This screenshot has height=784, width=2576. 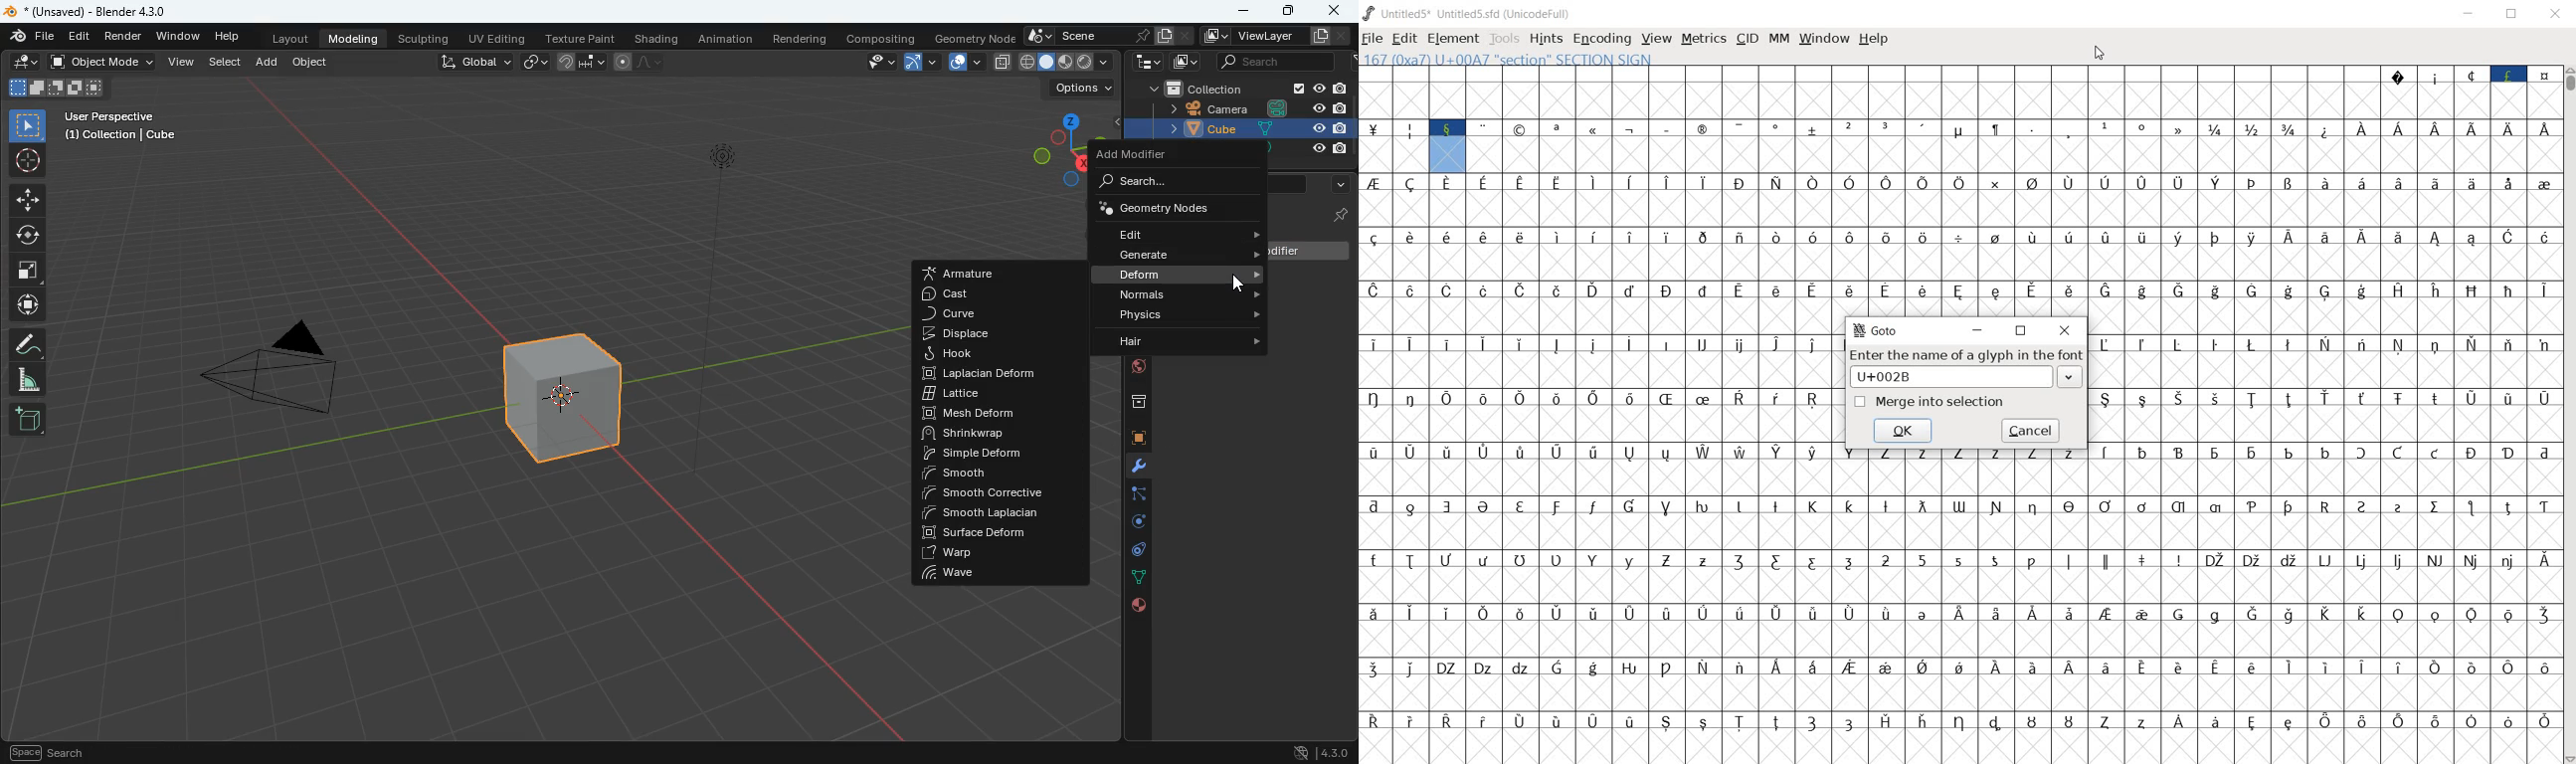 I want to click on symbol, so click(x=2543, y=201).